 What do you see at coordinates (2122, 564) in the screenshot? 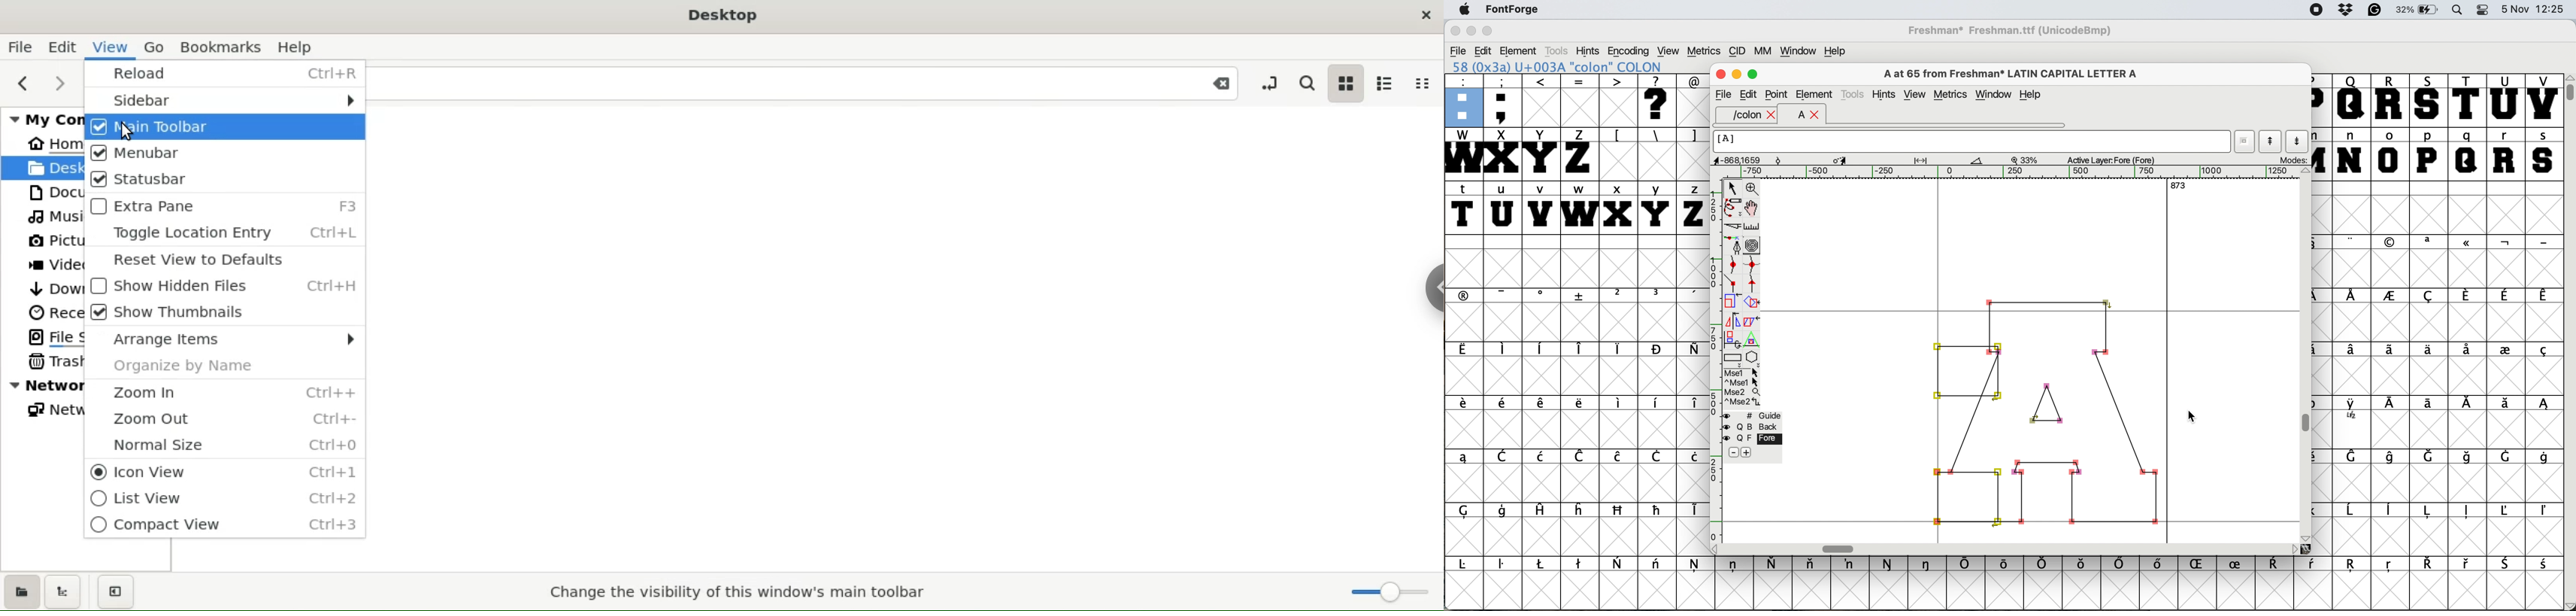
I see `symbol` at bounding box center [2122, 564].